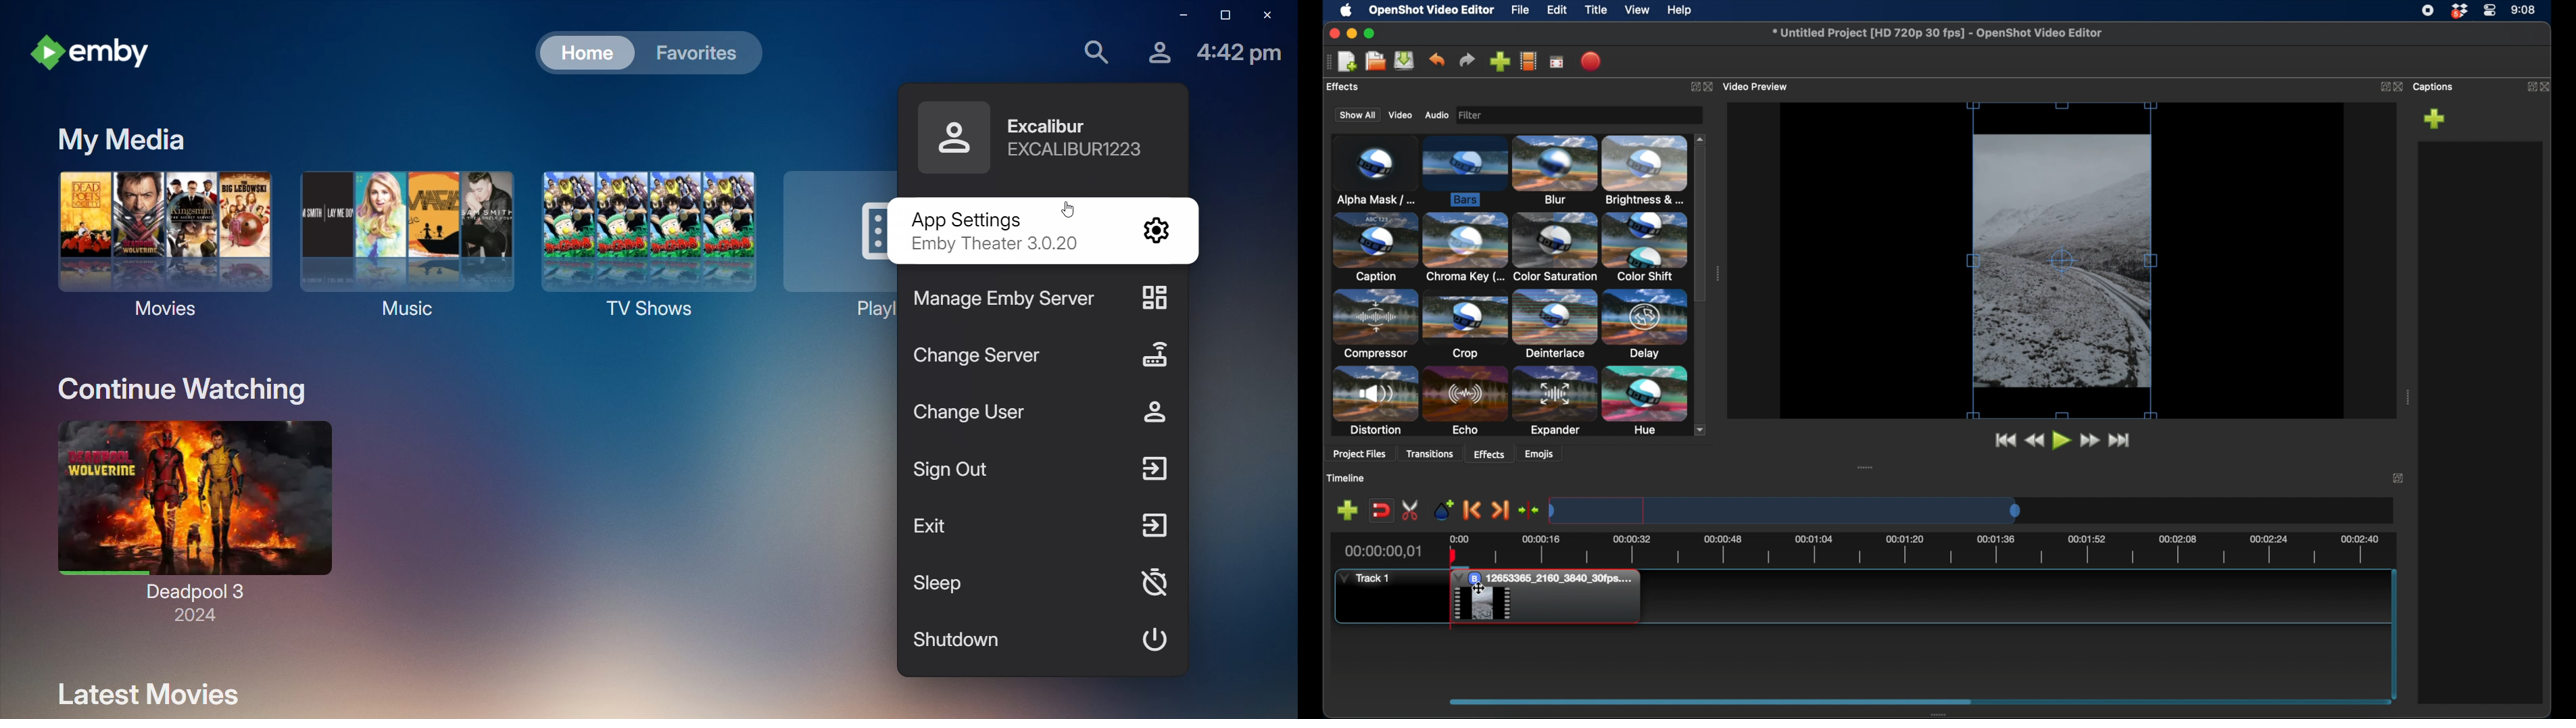  I want to click on brightness & contrast, so click(1647, 170).